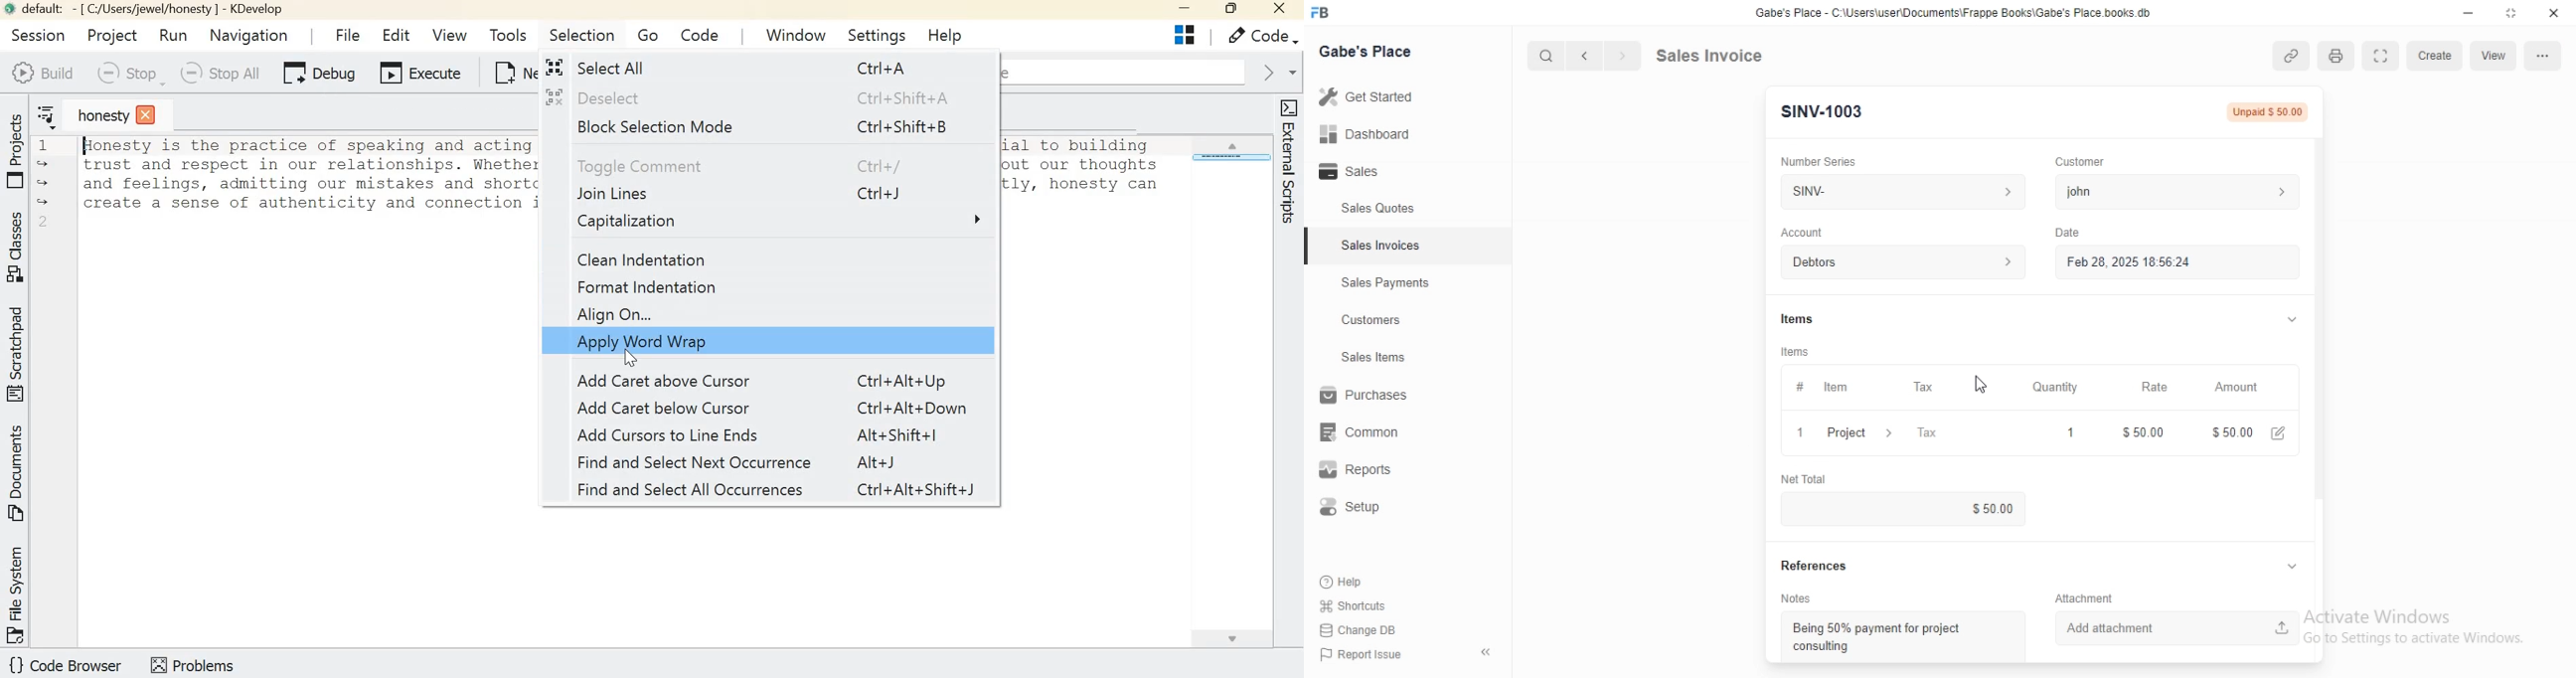  Describe the element at coordinates (1982, 387) in the screenshot. I see `cursor` at that location.